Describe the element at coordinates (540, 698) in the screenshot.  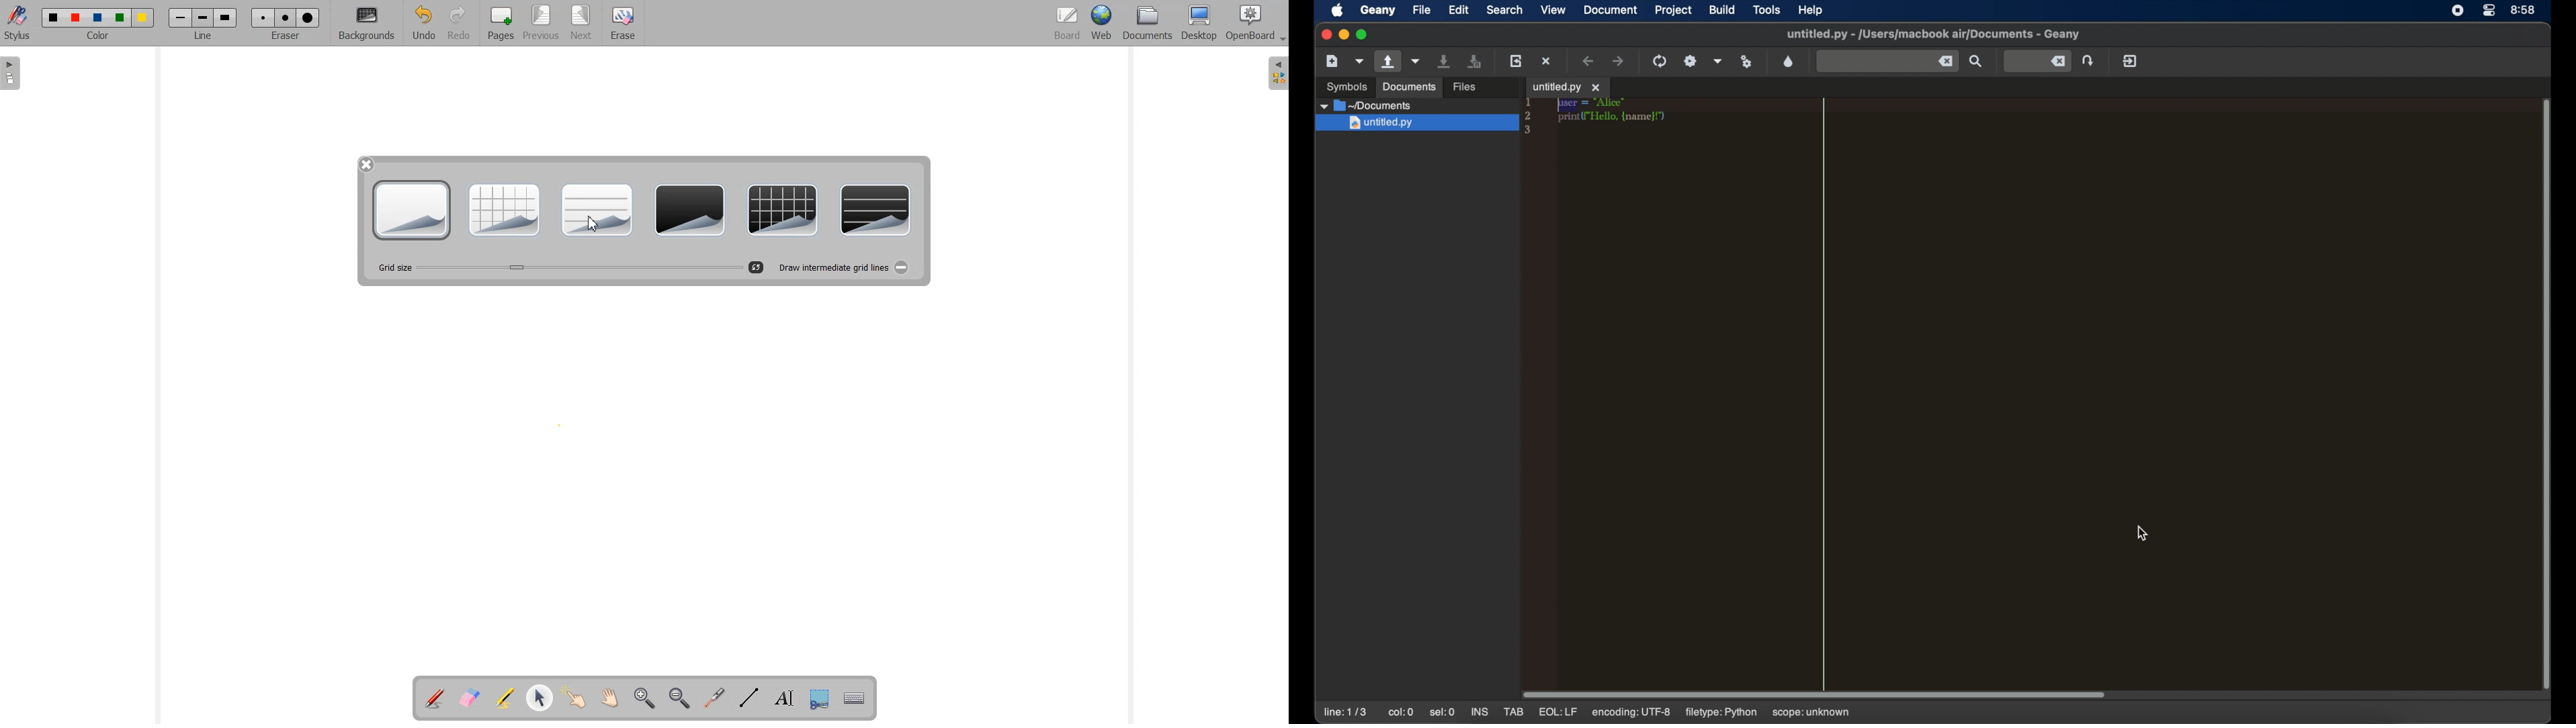
I see `Select and modify Object` at that location.